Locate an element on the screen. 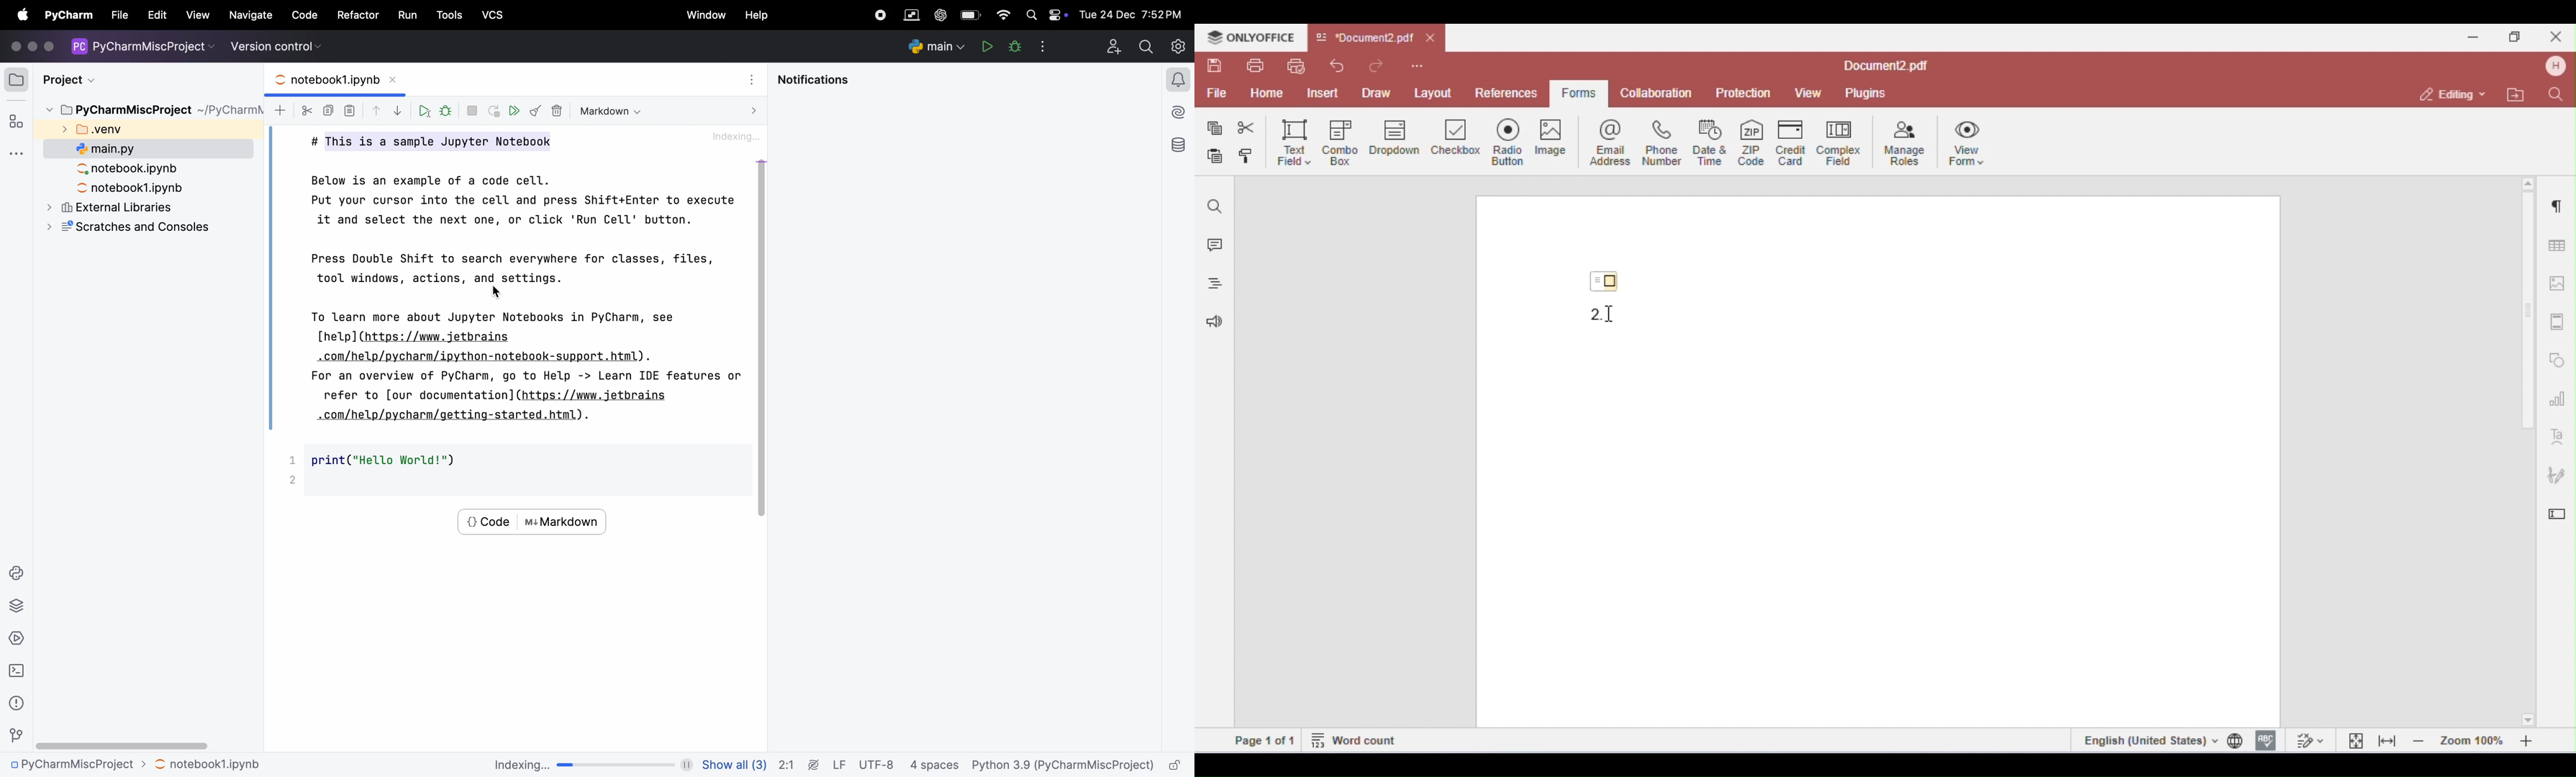  delete is located at coordinates (559, 110).